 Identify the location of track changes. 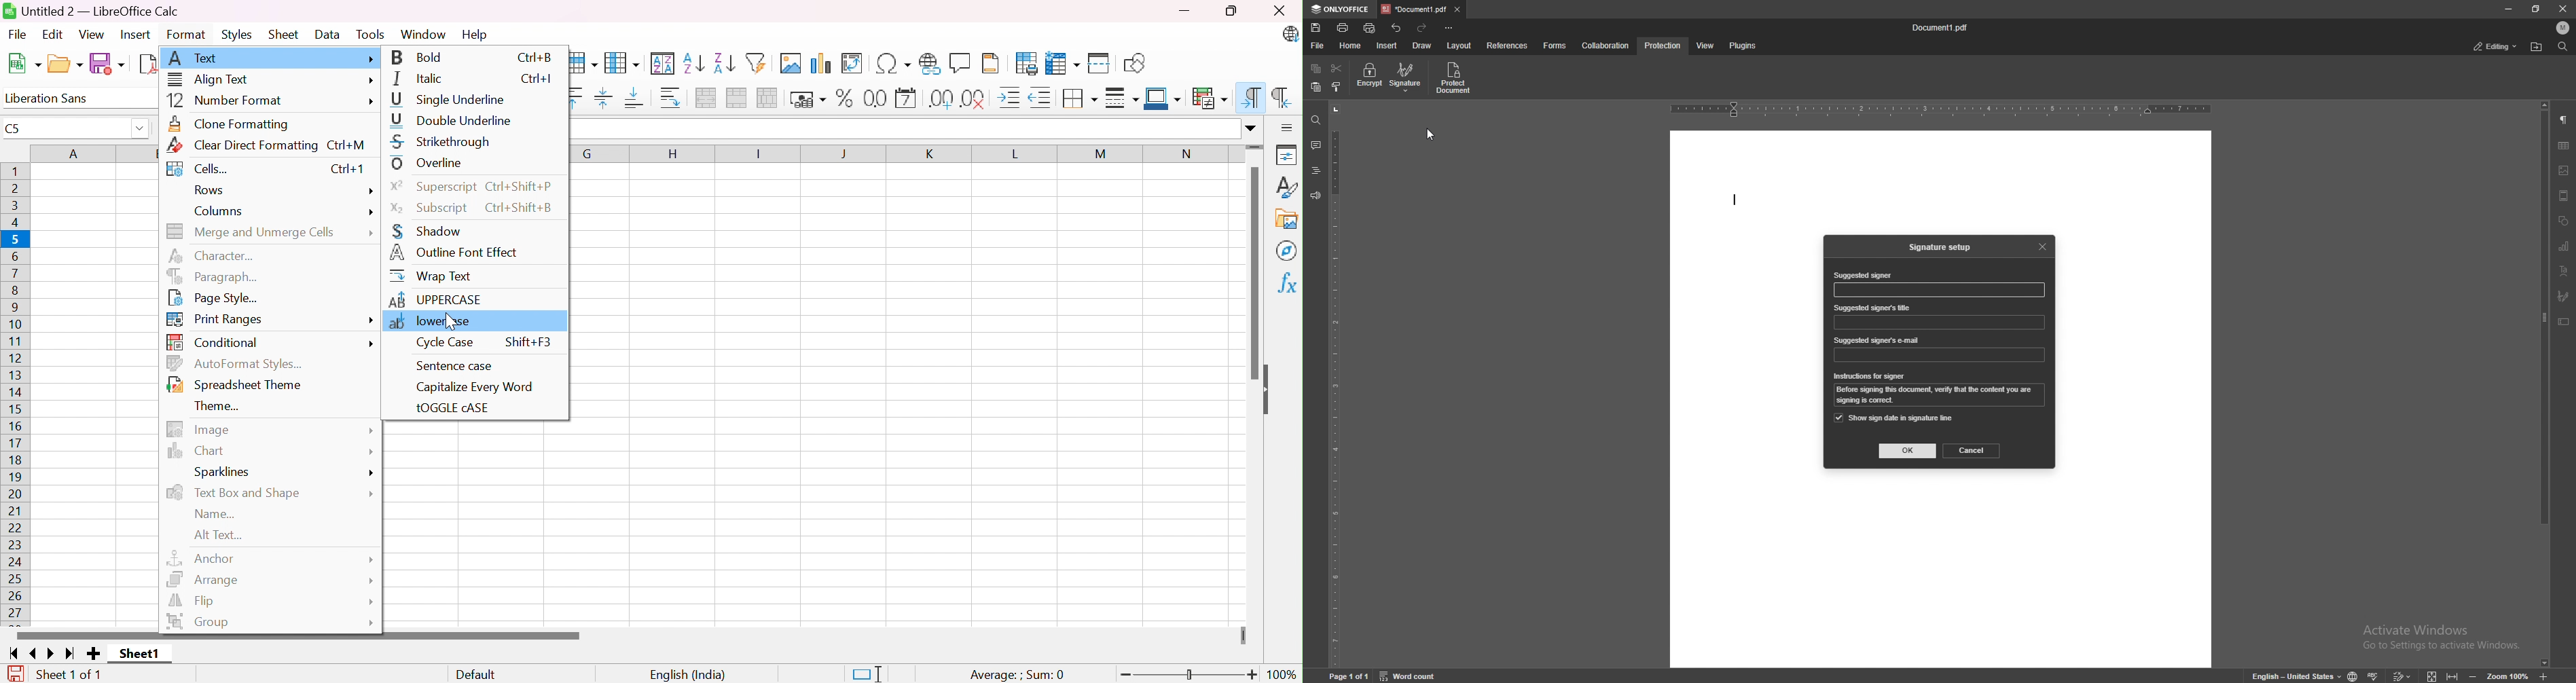
(2400, 674).